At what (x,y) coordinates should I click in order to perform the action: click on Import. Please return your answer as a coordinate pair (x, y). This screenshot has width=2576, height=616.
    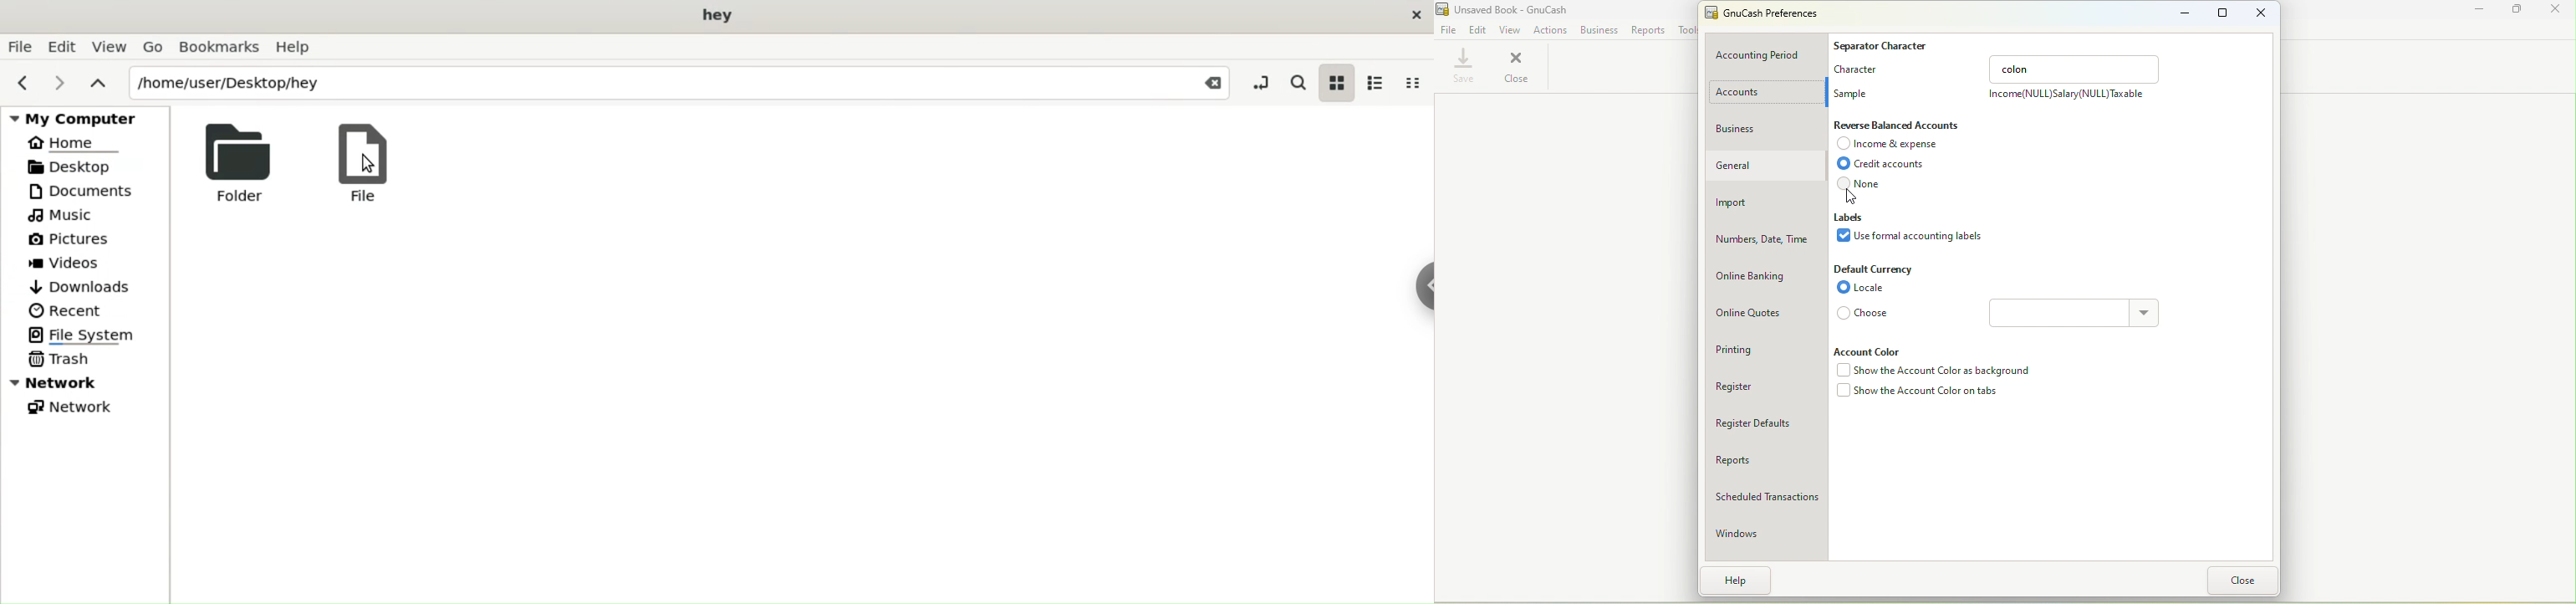
    Looking at the image, I should click on (1768, 204).